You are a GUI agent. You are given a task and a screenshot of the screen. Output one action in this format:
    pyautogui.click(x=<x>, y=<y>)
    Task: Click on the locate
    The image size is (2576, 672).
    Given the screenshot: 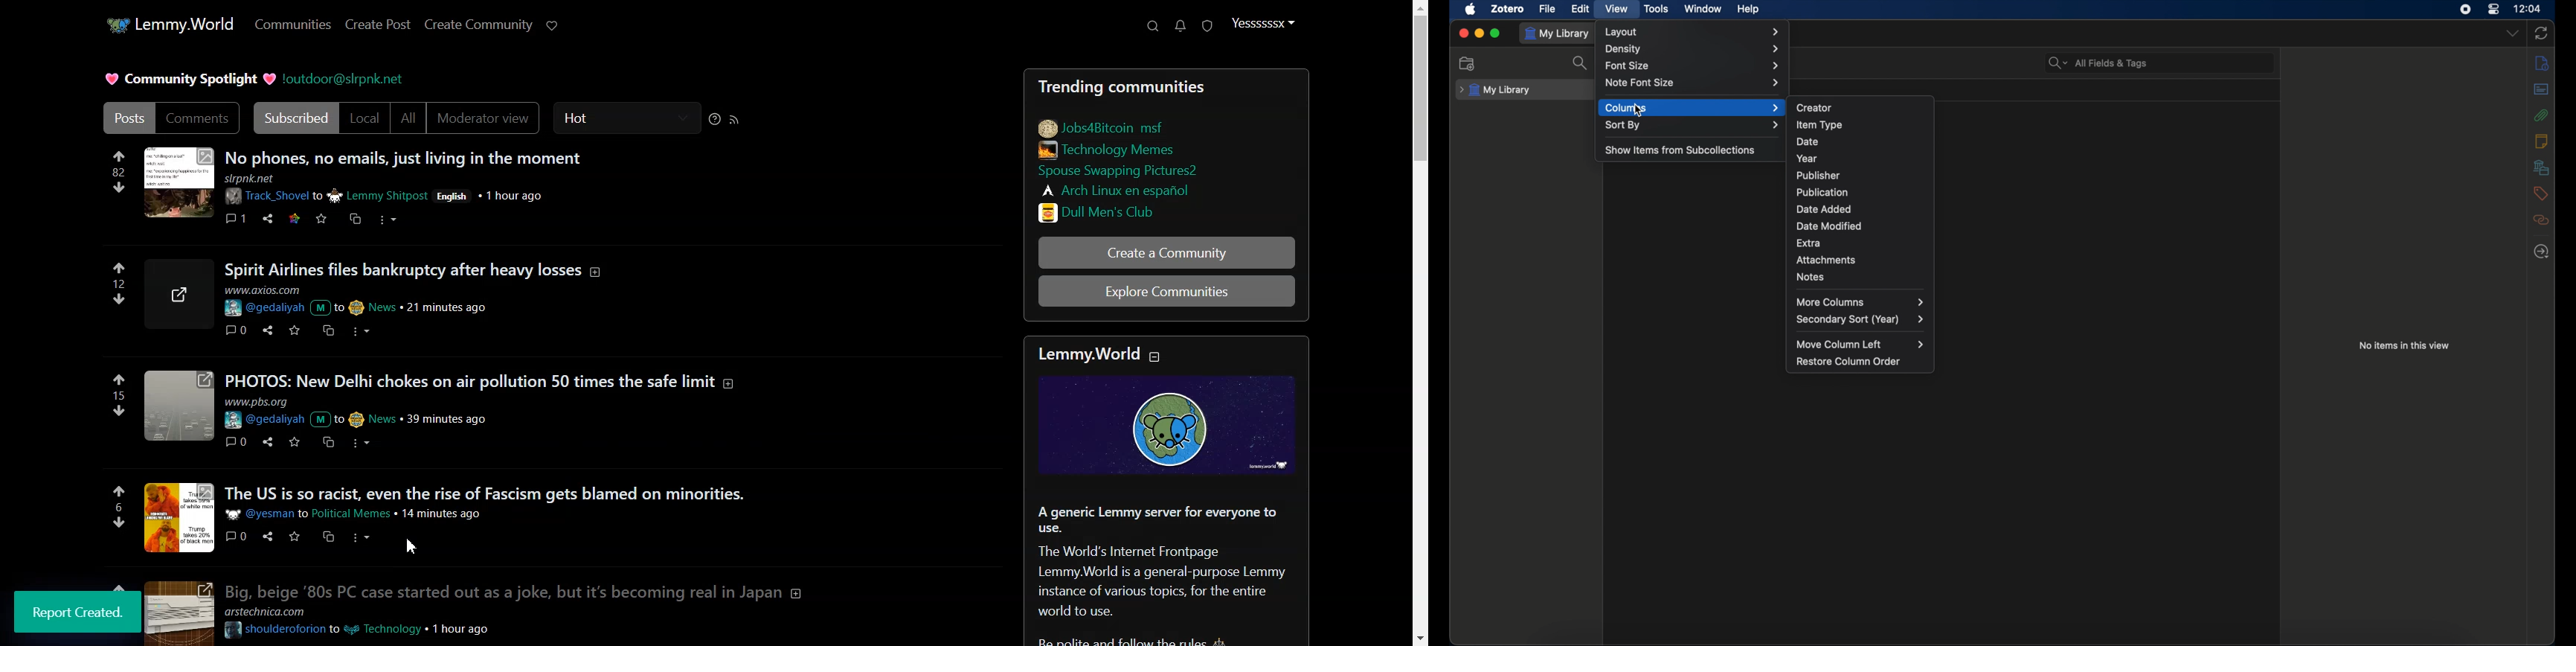 What is the action you would take?
    pyautogui.click(x=2541, y=252)
    